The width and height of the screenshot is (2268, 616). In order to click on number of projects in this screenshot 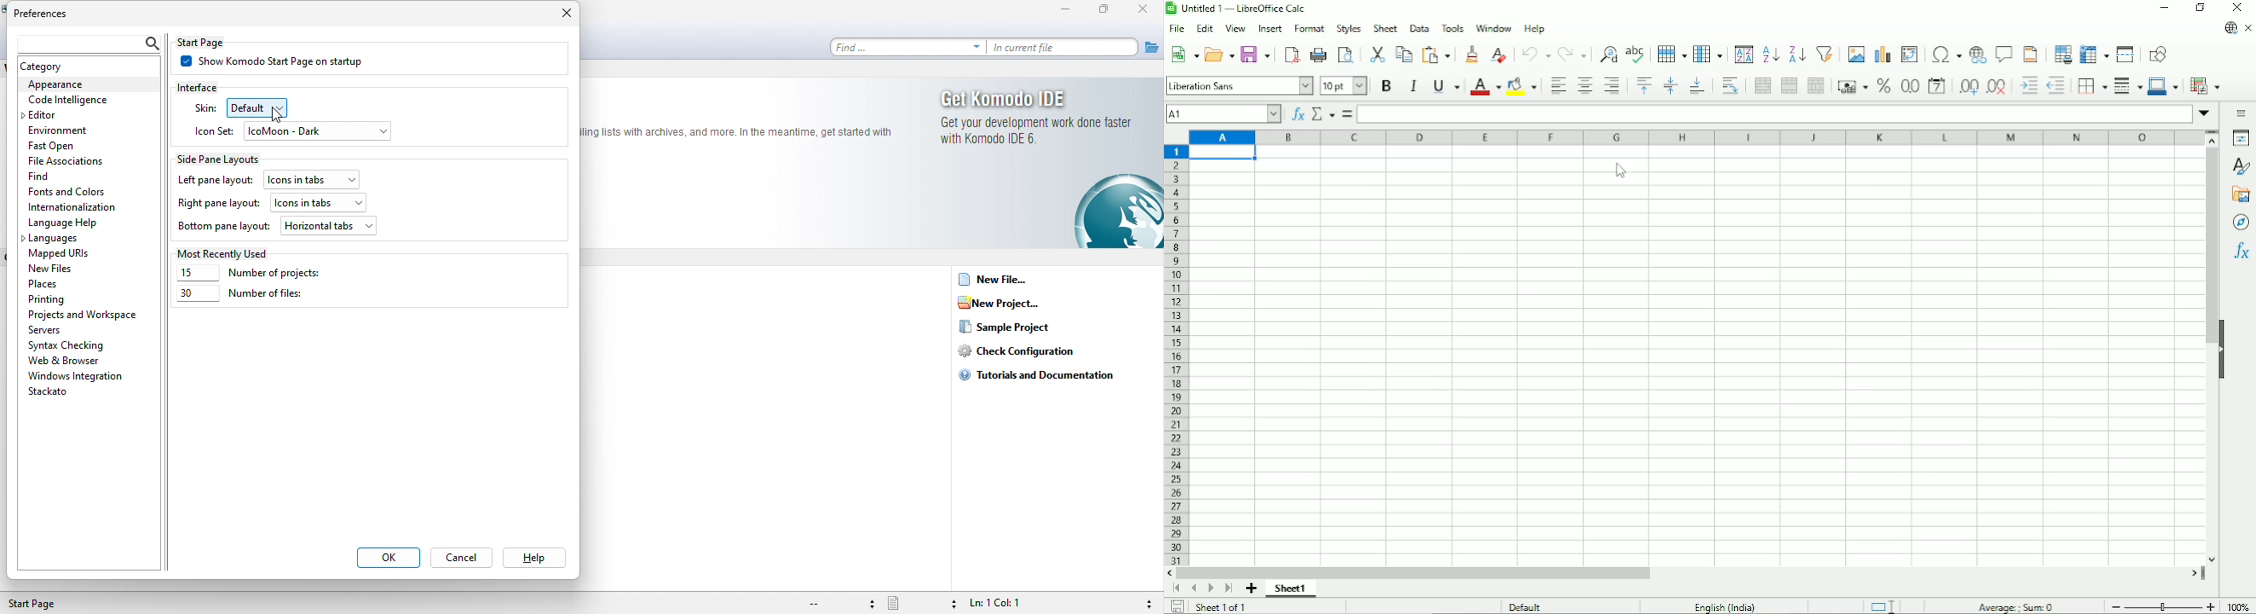, I will do `click(262, 274)`.